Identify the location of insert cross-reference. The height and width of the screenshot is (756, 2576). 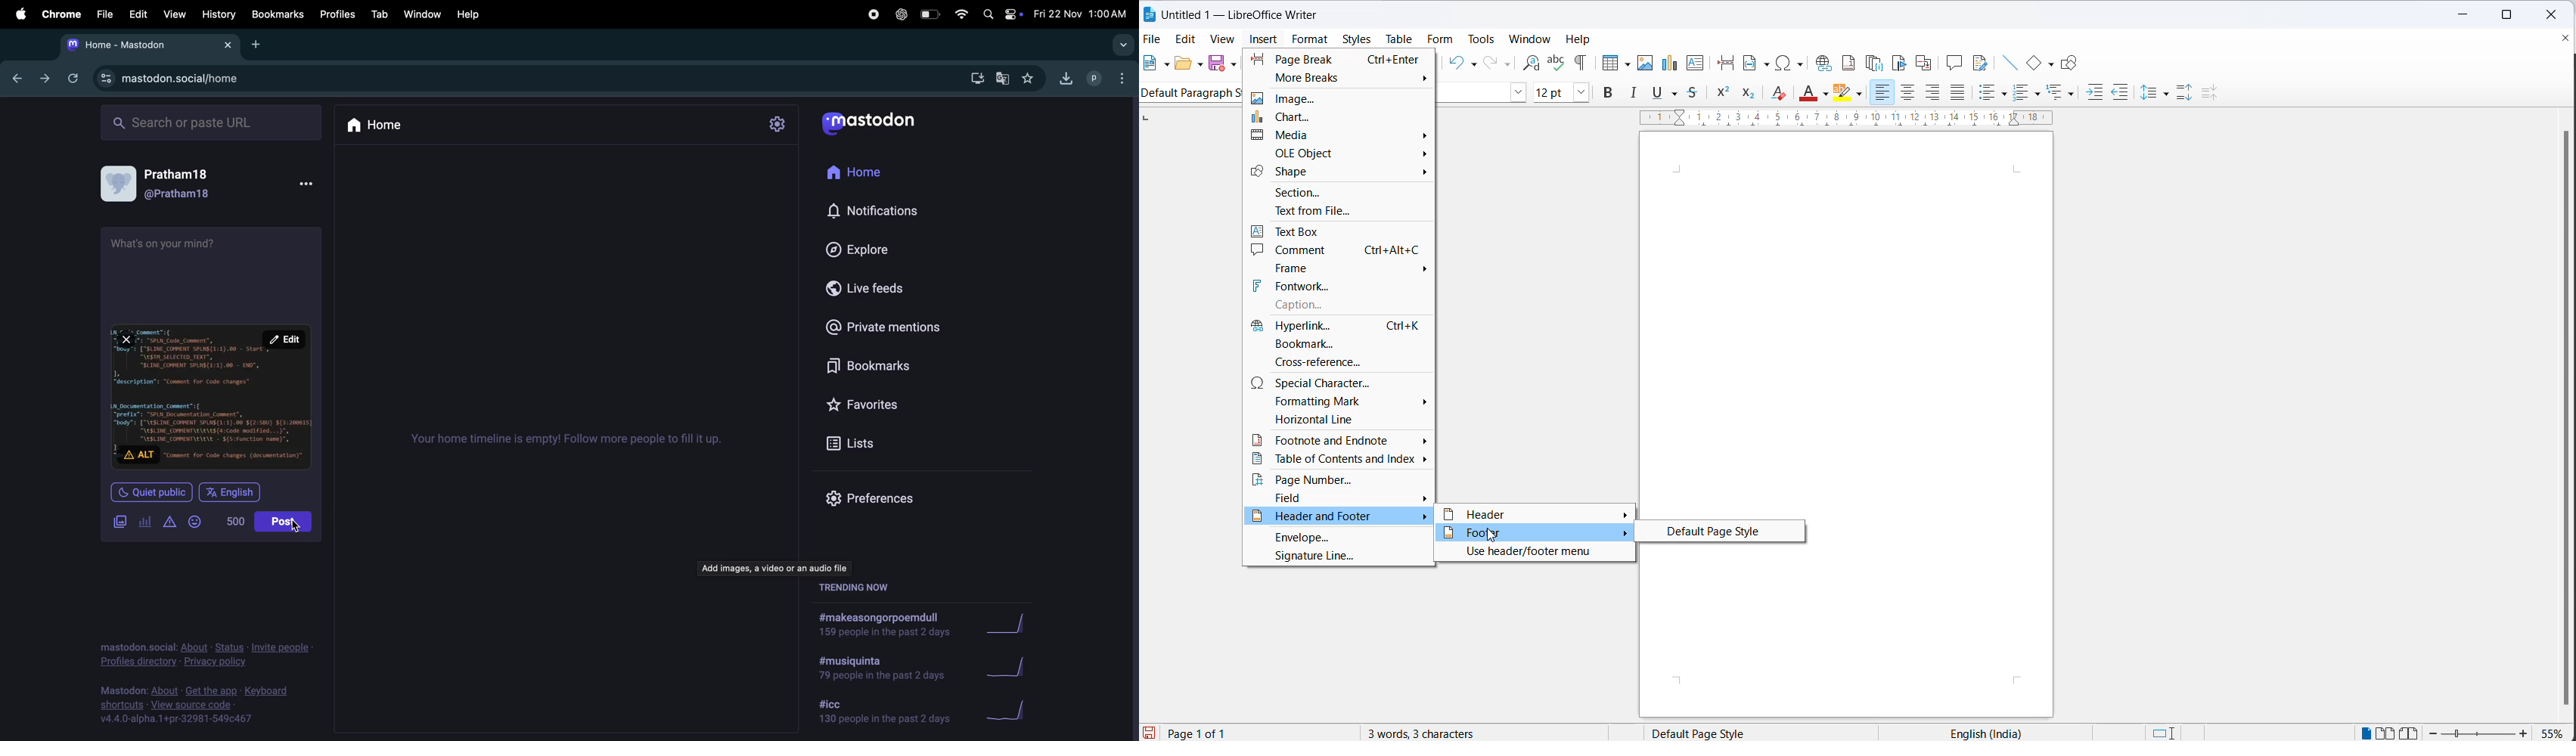
(1925, 64).